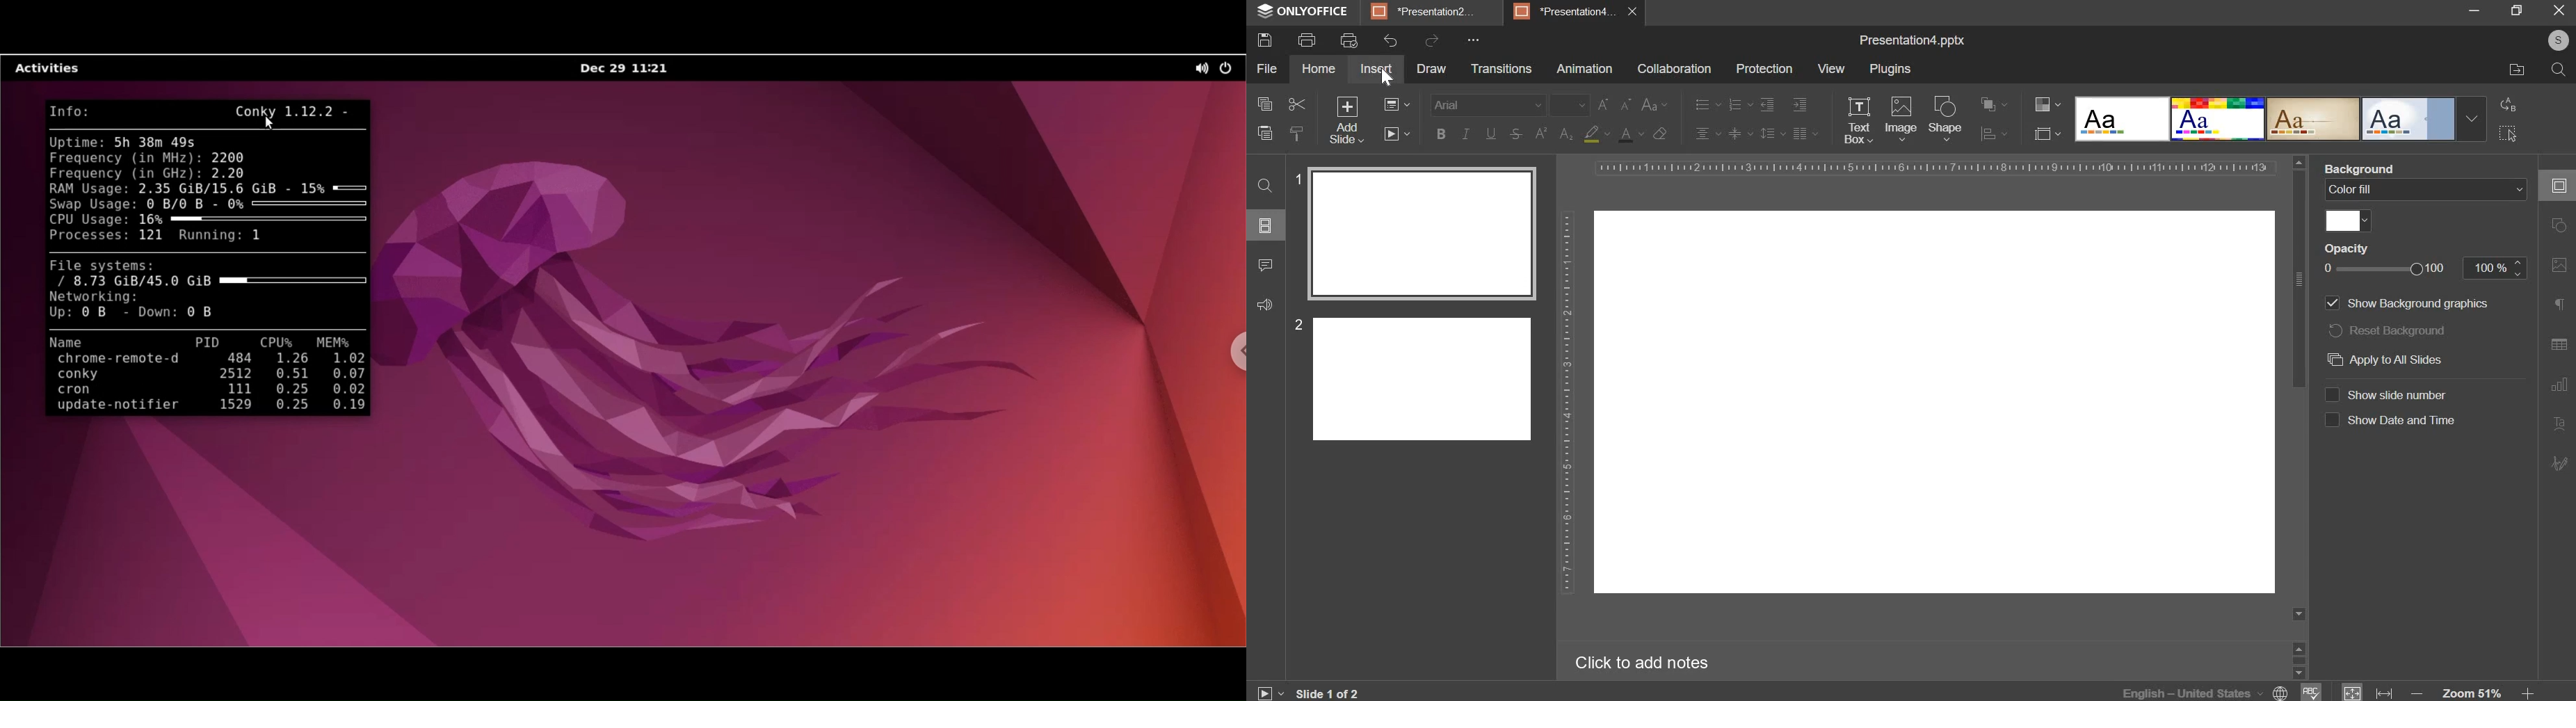  I want to click on apply to all slides, so click(2383, 359).